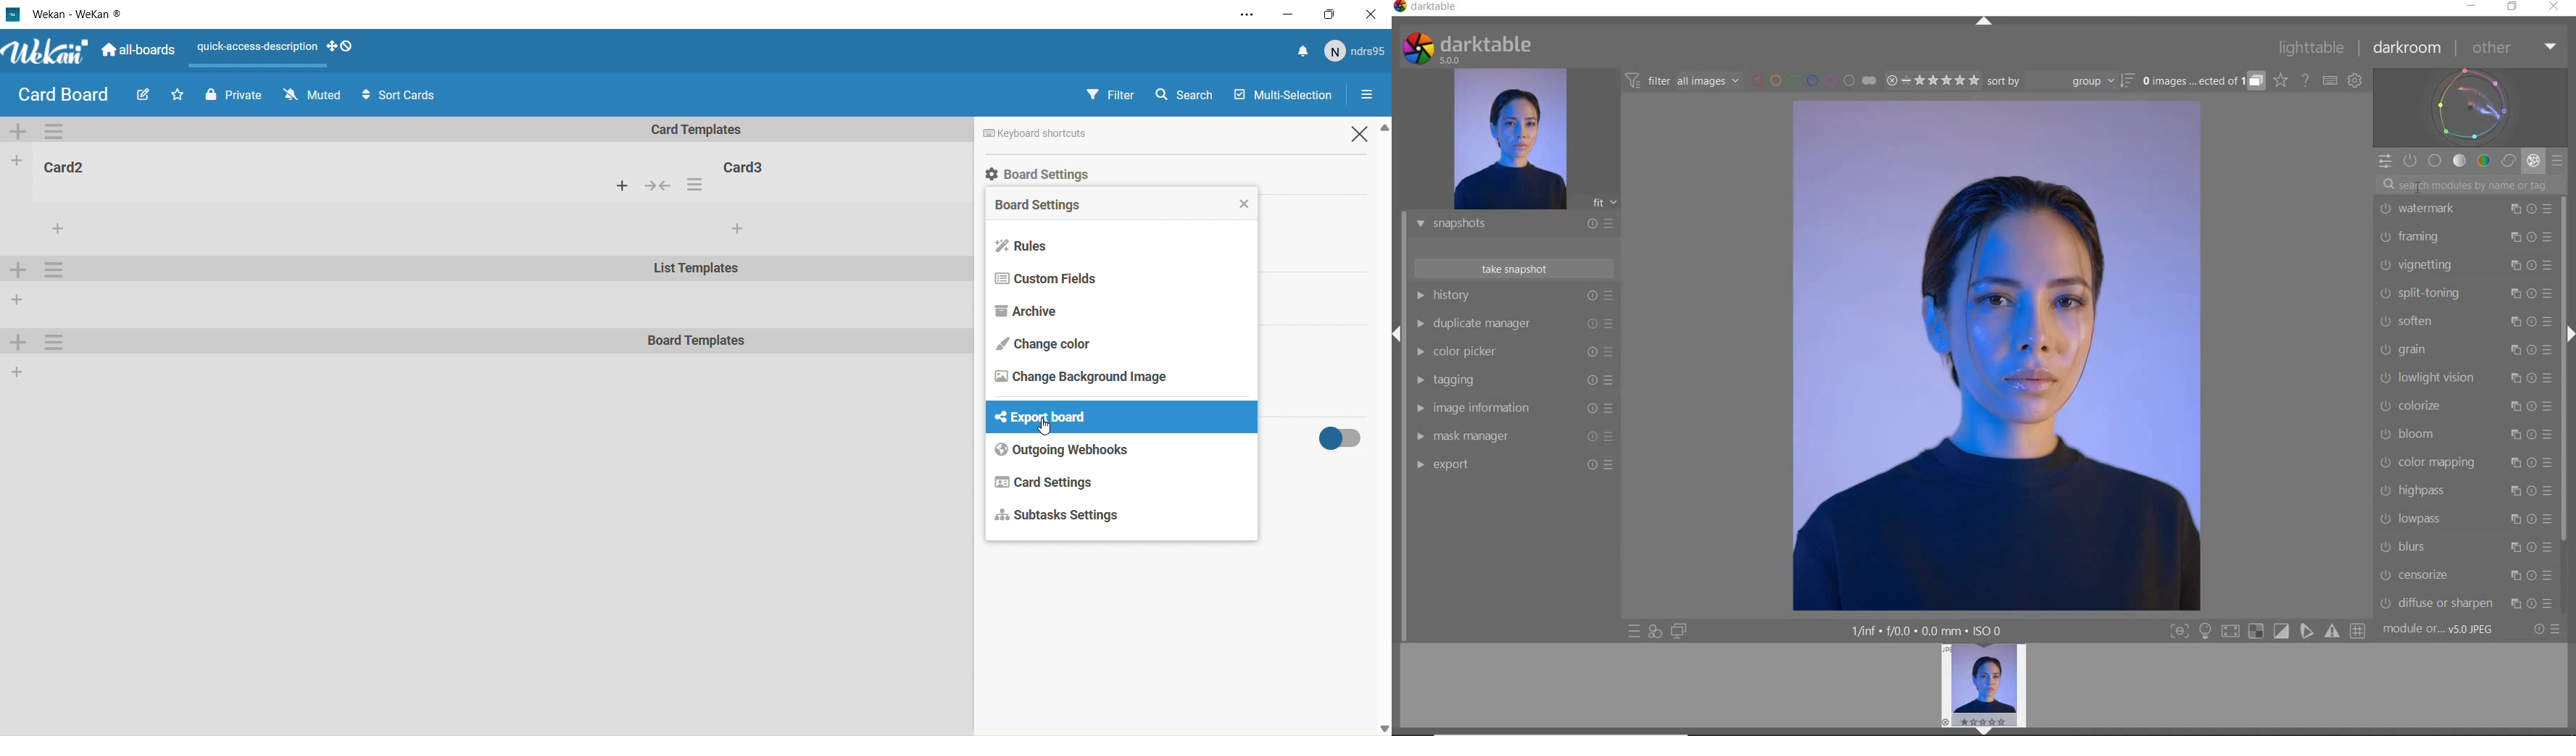  What do you see at coordinates (1683, 83) in the screenshot?
I see `FILTER IMAGES BASED ON THEIR MODULE ORDER` at bounding box center [1683, 83].